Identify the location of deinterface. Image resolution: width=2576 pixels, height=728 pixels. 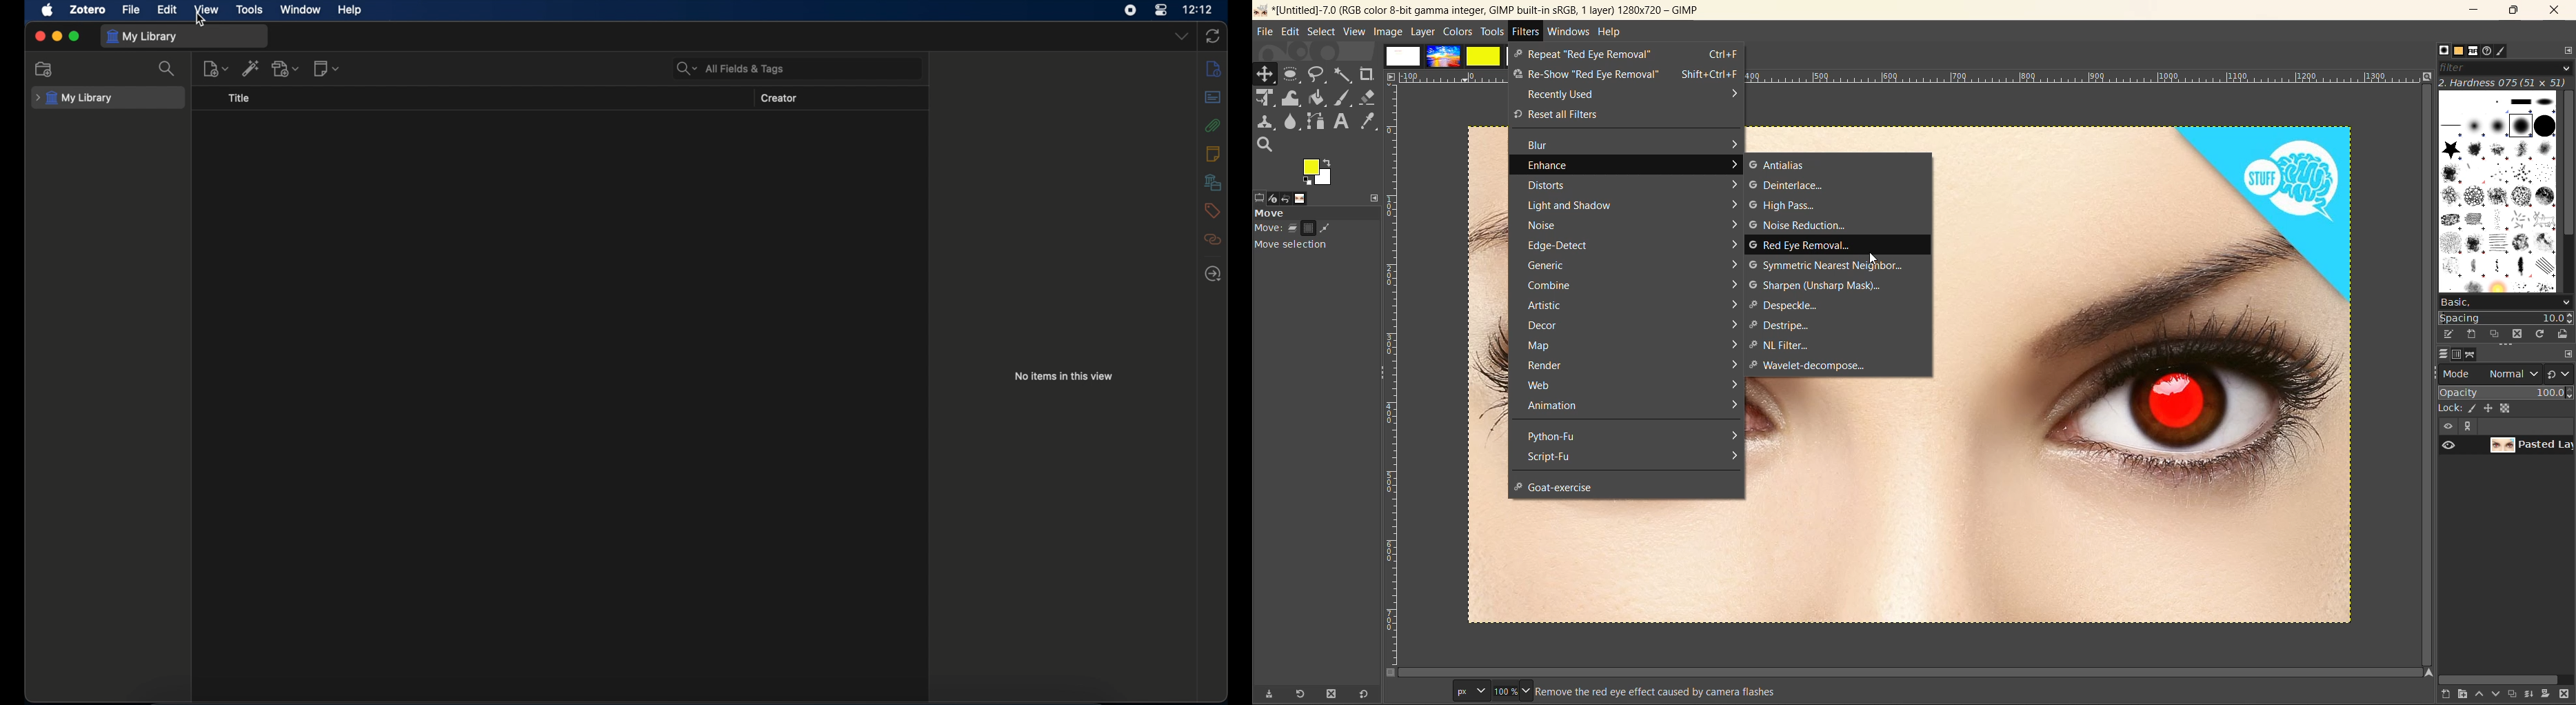
(1790, 186).